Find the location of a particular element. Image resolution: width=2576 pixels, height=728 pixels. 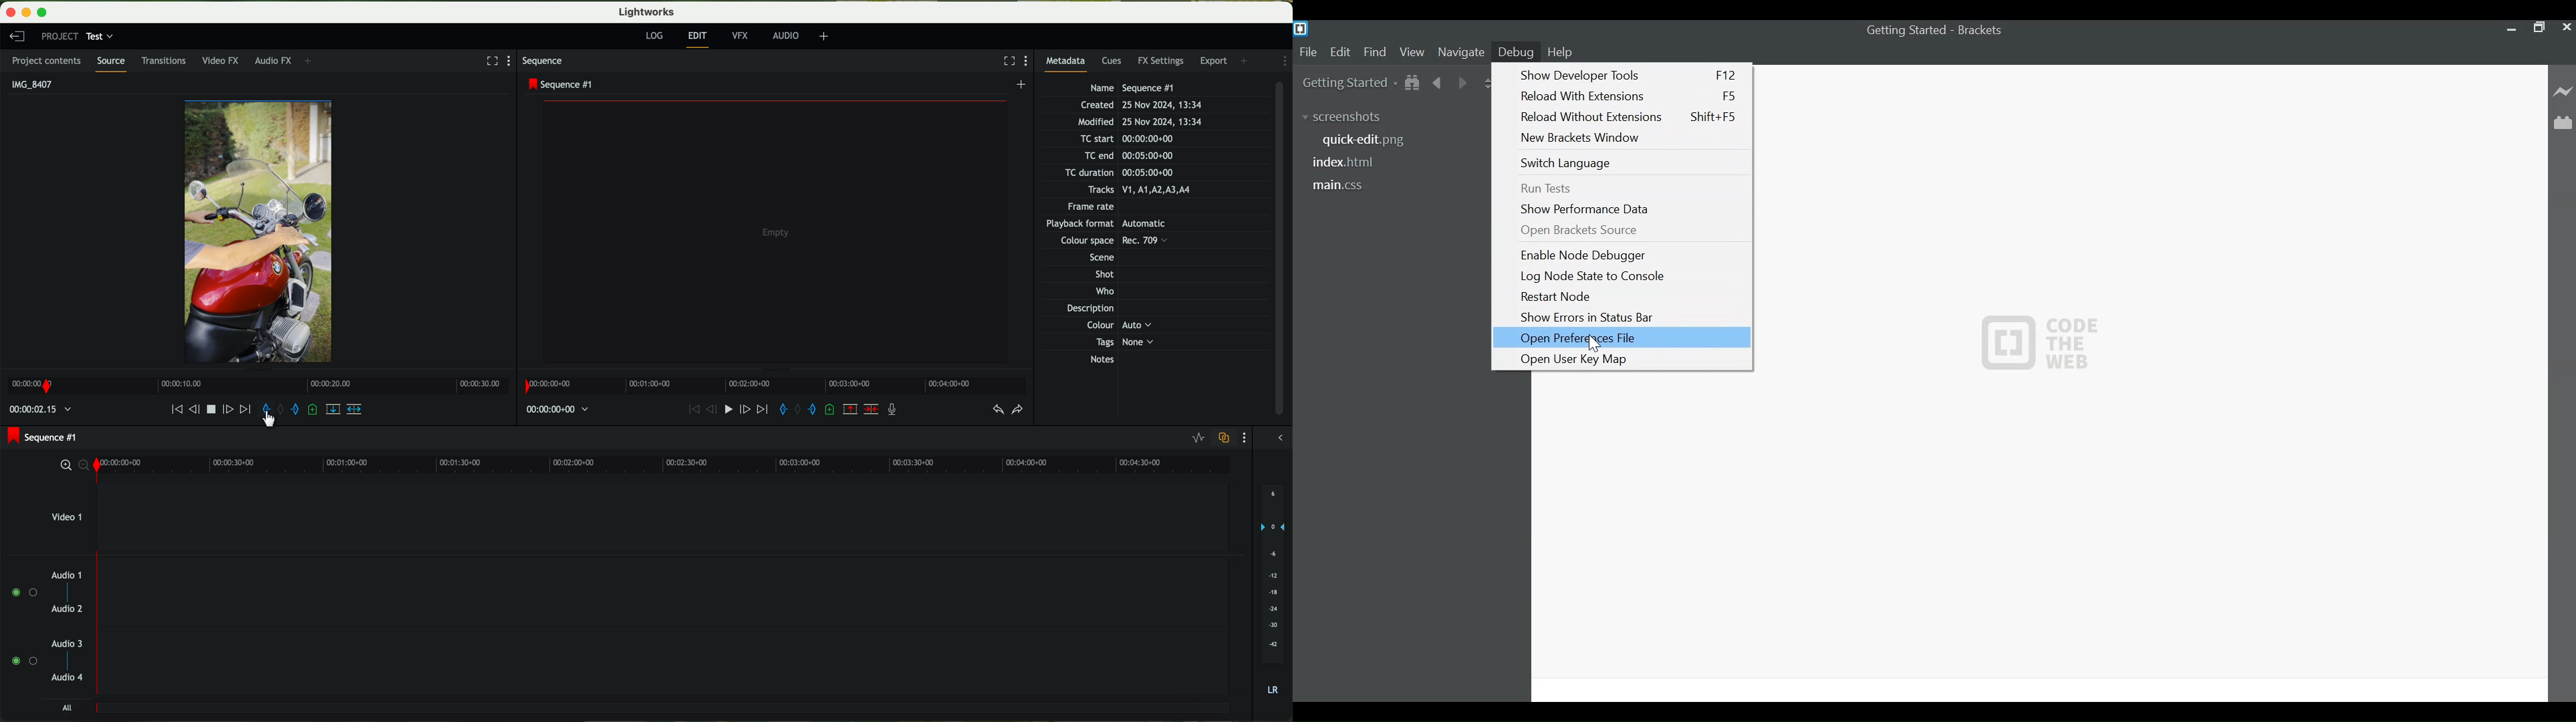

audio 4 is located at coordinates (68, 680).